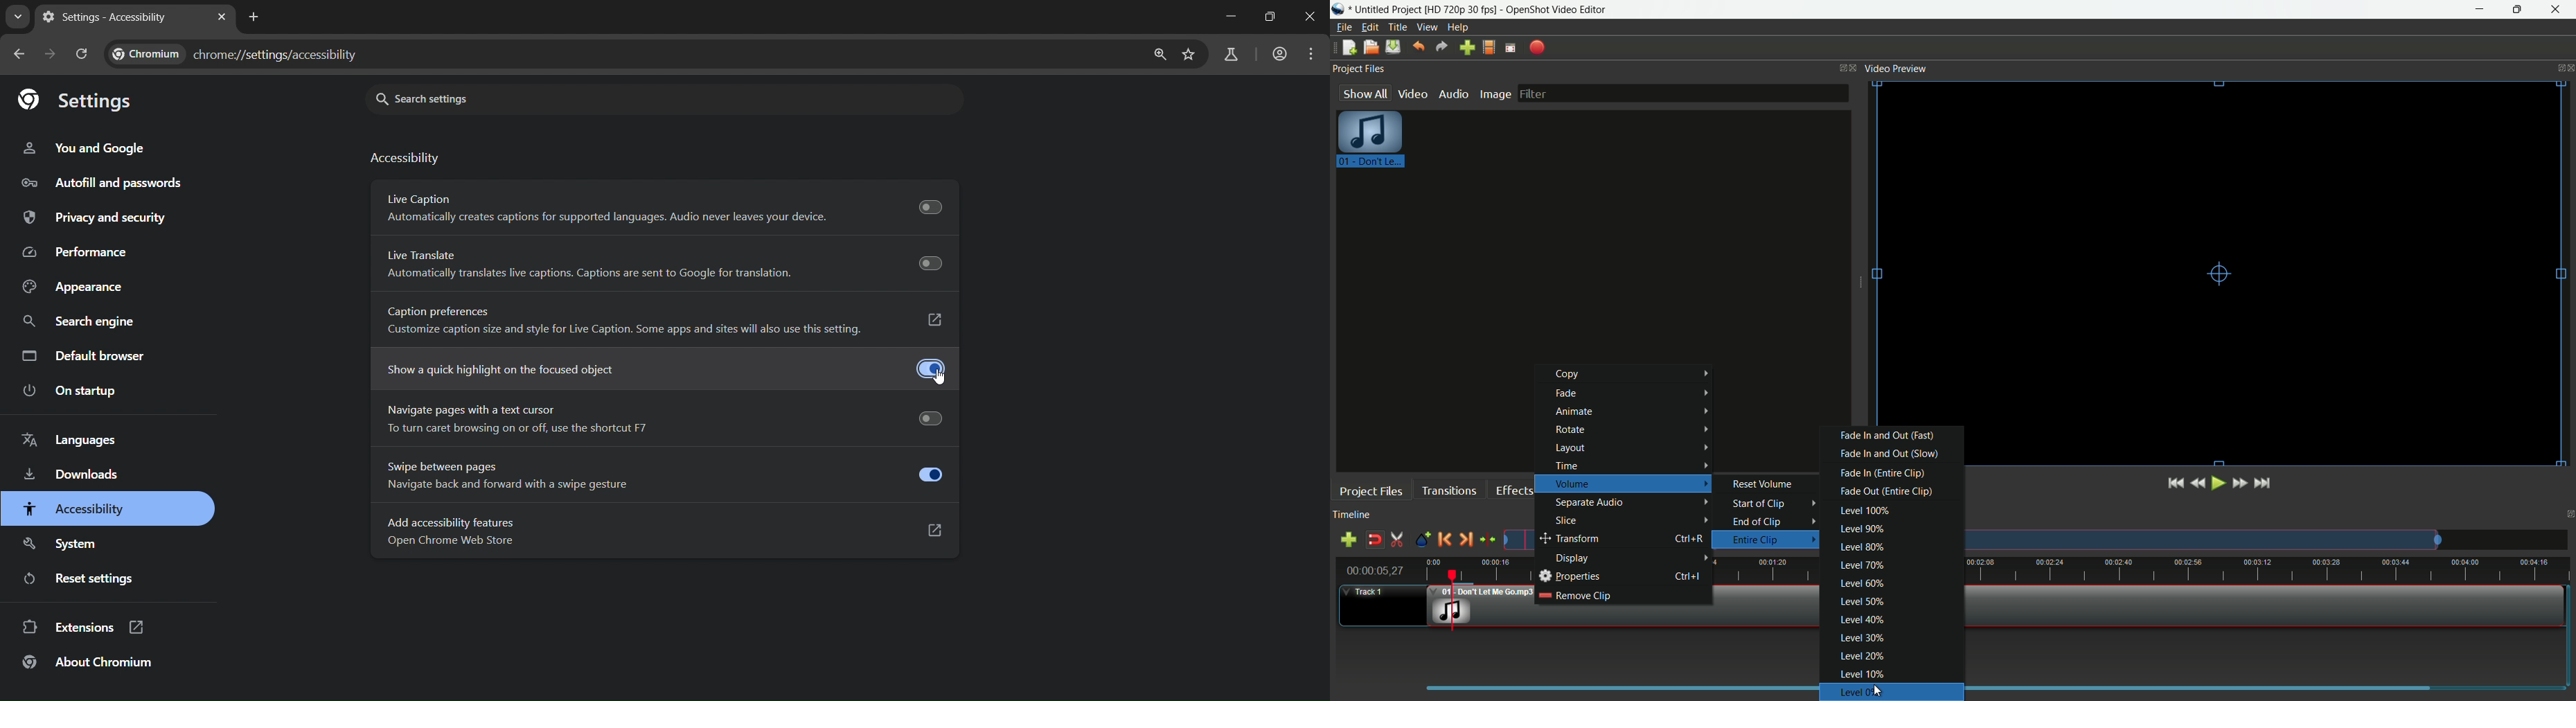 Image resolution: width=2576 pixels, height=728 pixels. I want to click on level 60%, so click(1860, 585).